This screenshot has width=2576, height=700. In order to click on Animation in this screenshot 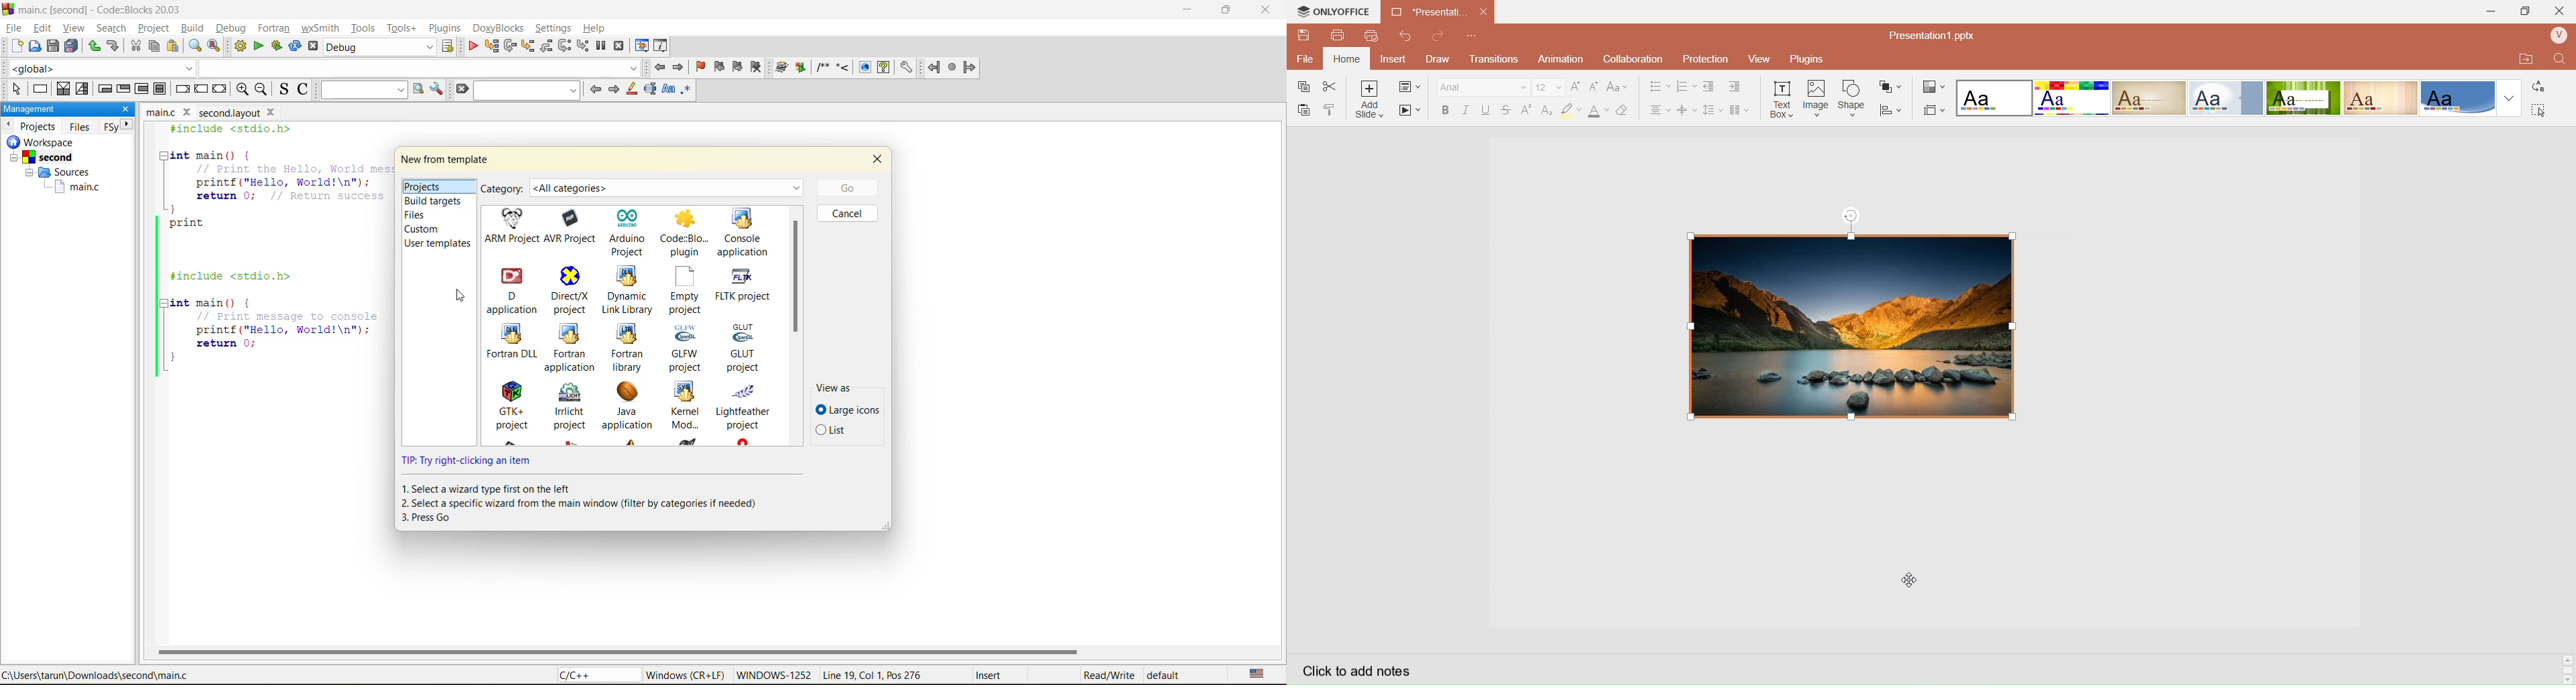, I will do `click(1562, 60)`.